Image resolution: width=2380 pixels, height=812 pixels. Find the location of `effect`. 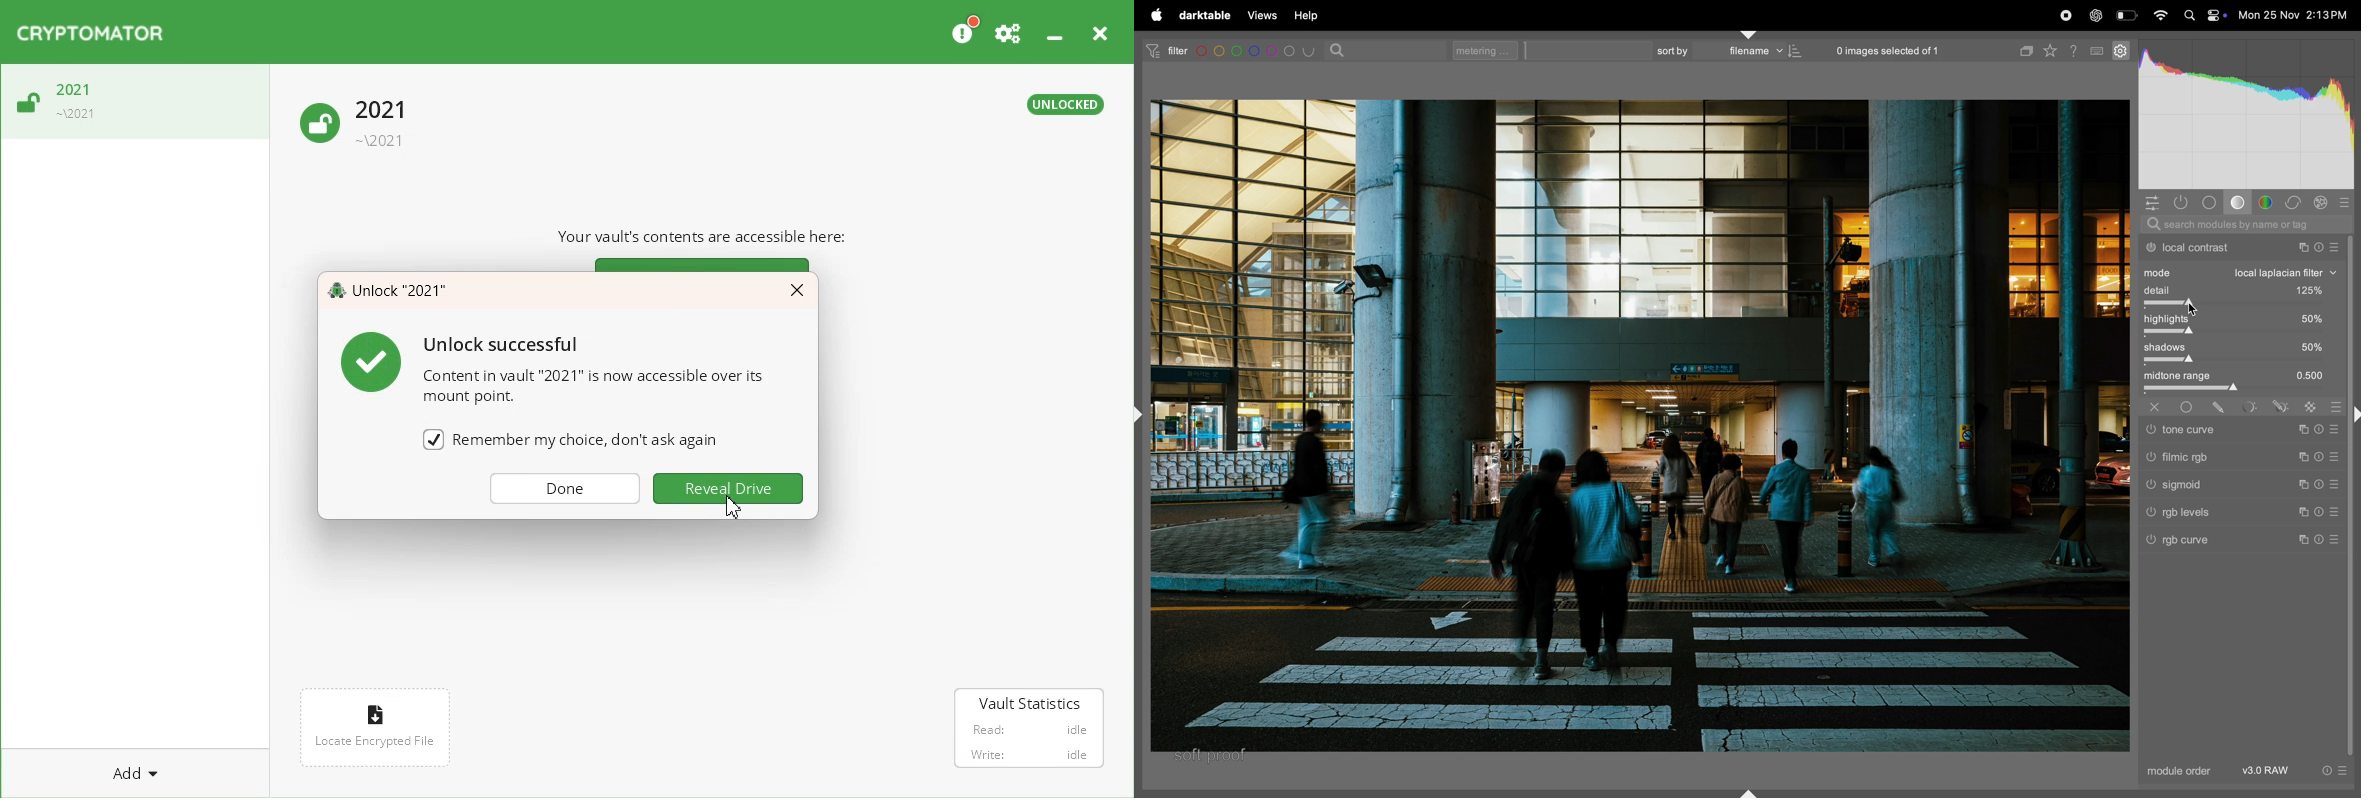

effect is located at coordinates (2321, 202).